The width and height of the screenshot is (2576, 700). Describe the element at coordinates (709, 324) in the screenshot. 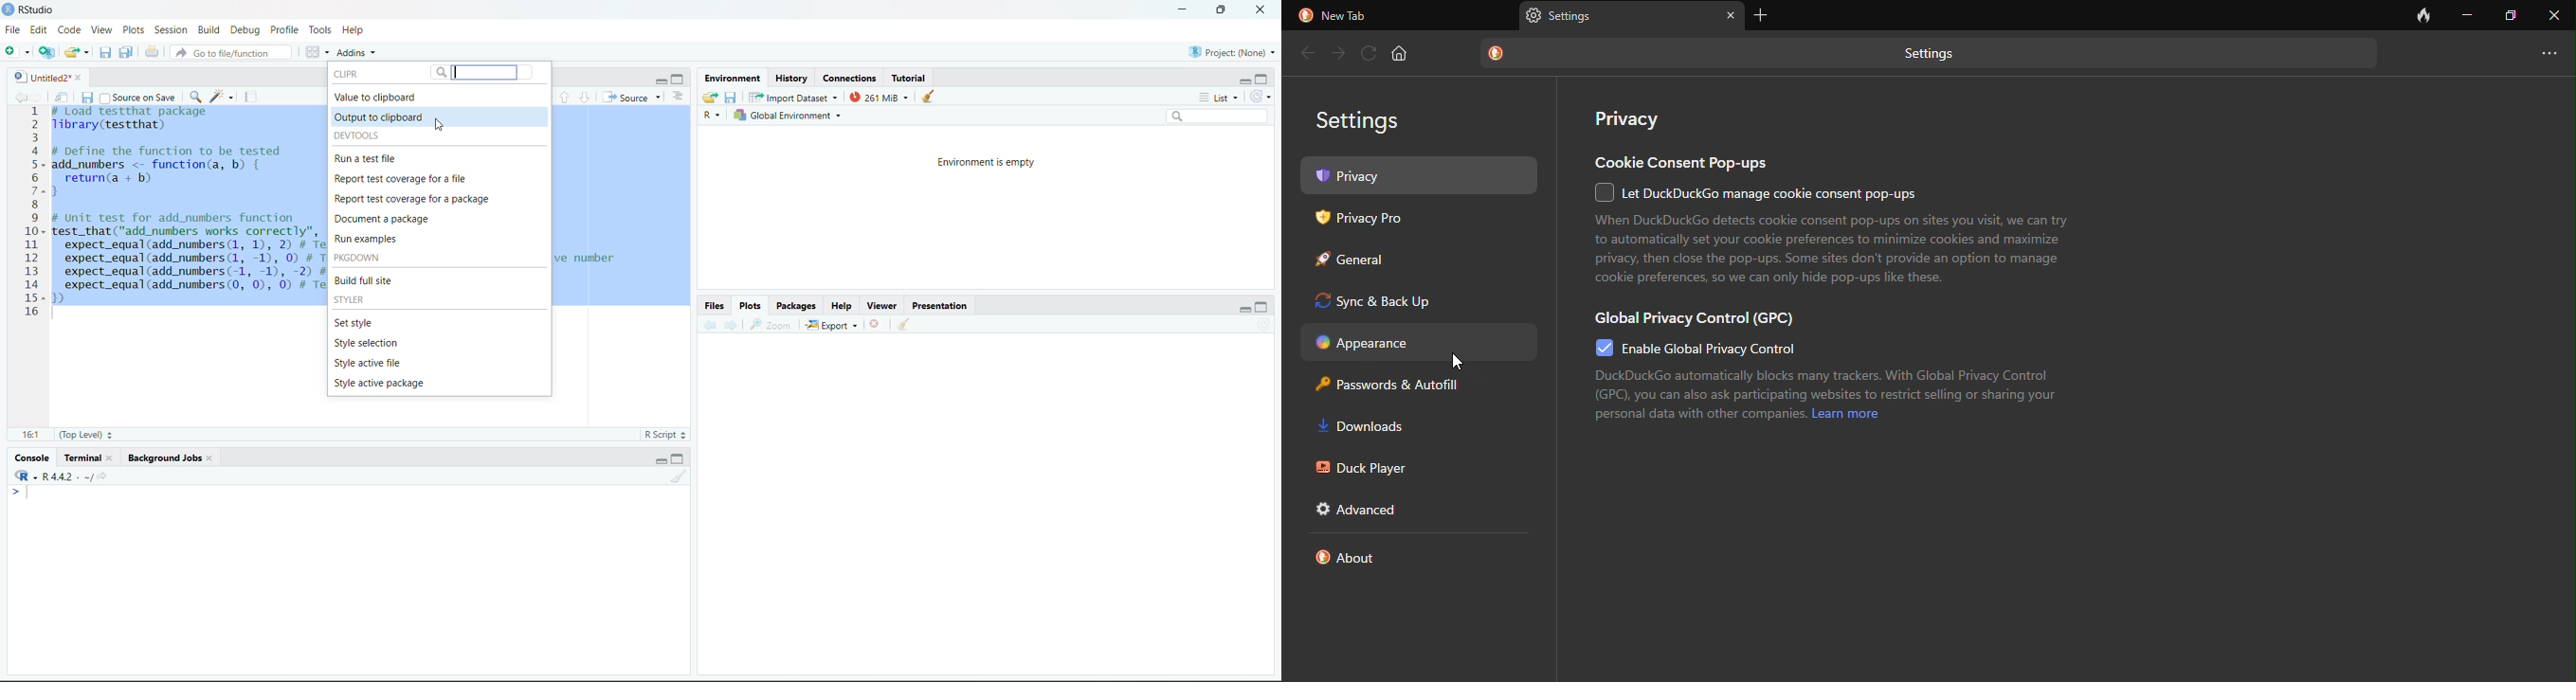

I see `Backward` at that location.